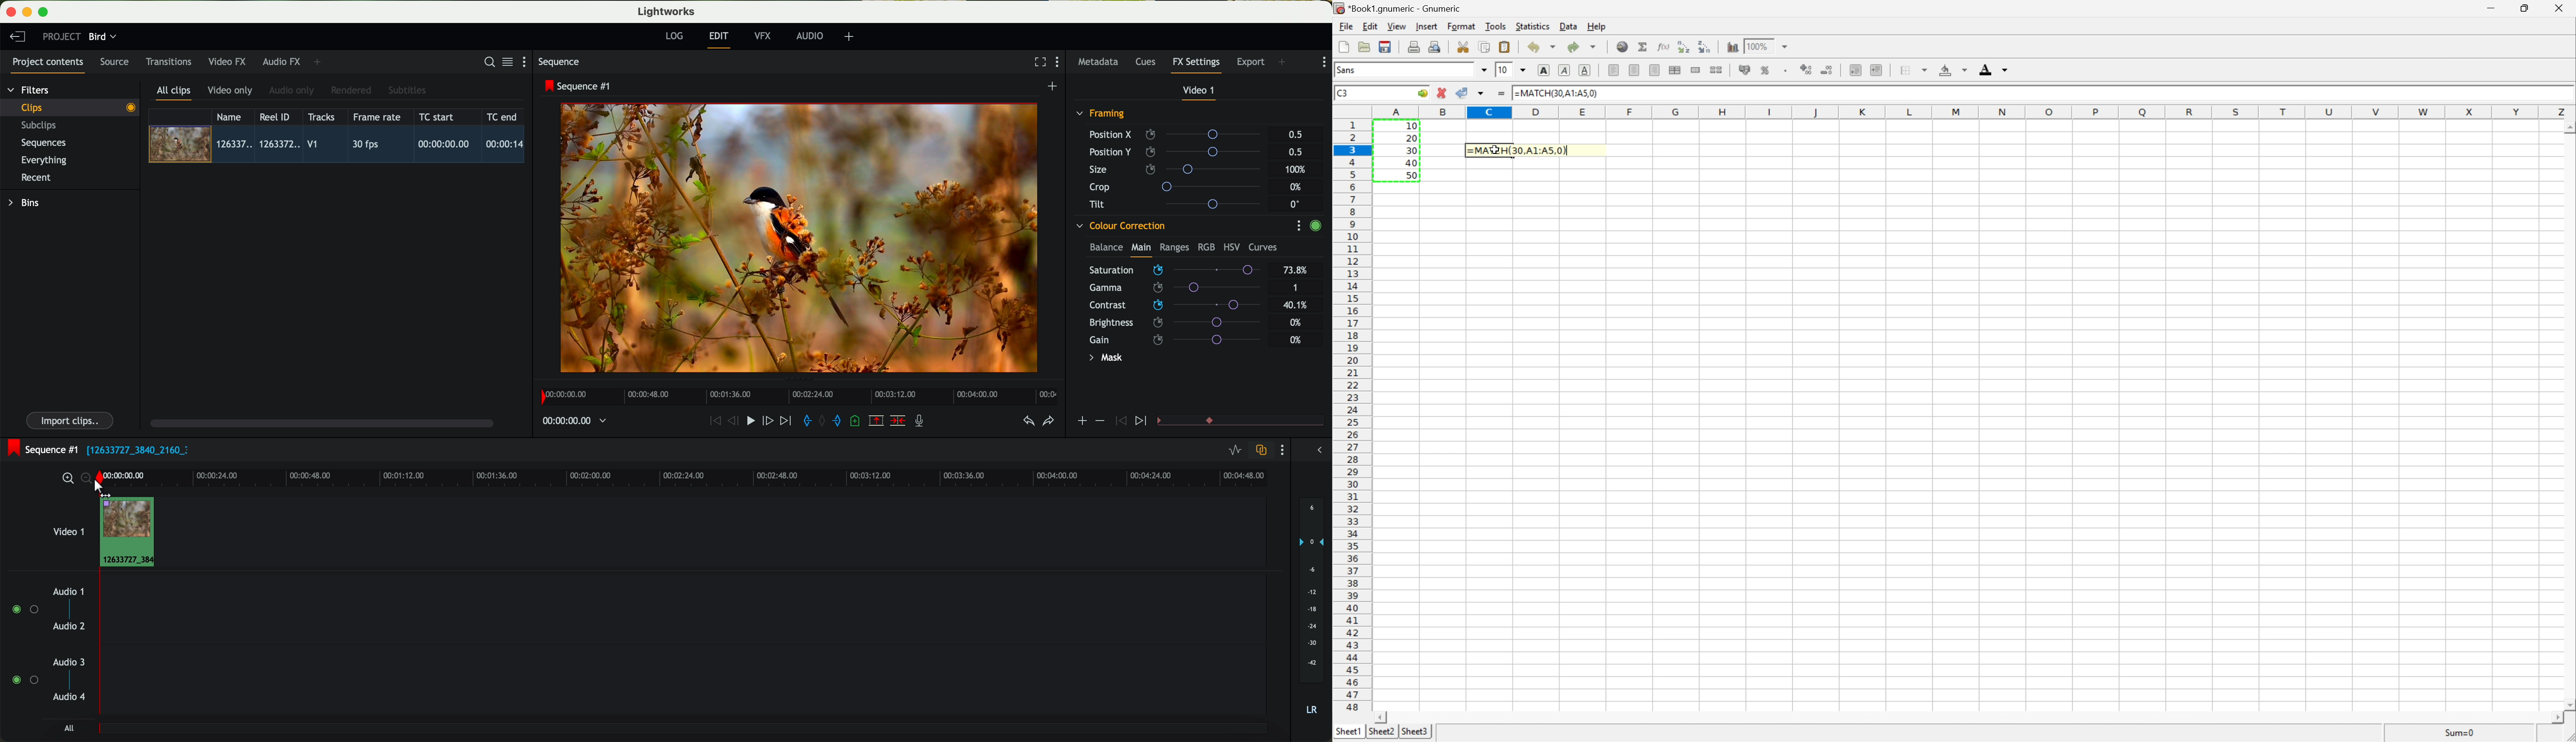 This screenshot has height=756, width=2576. I want to click on icon, so click(1099, 421).